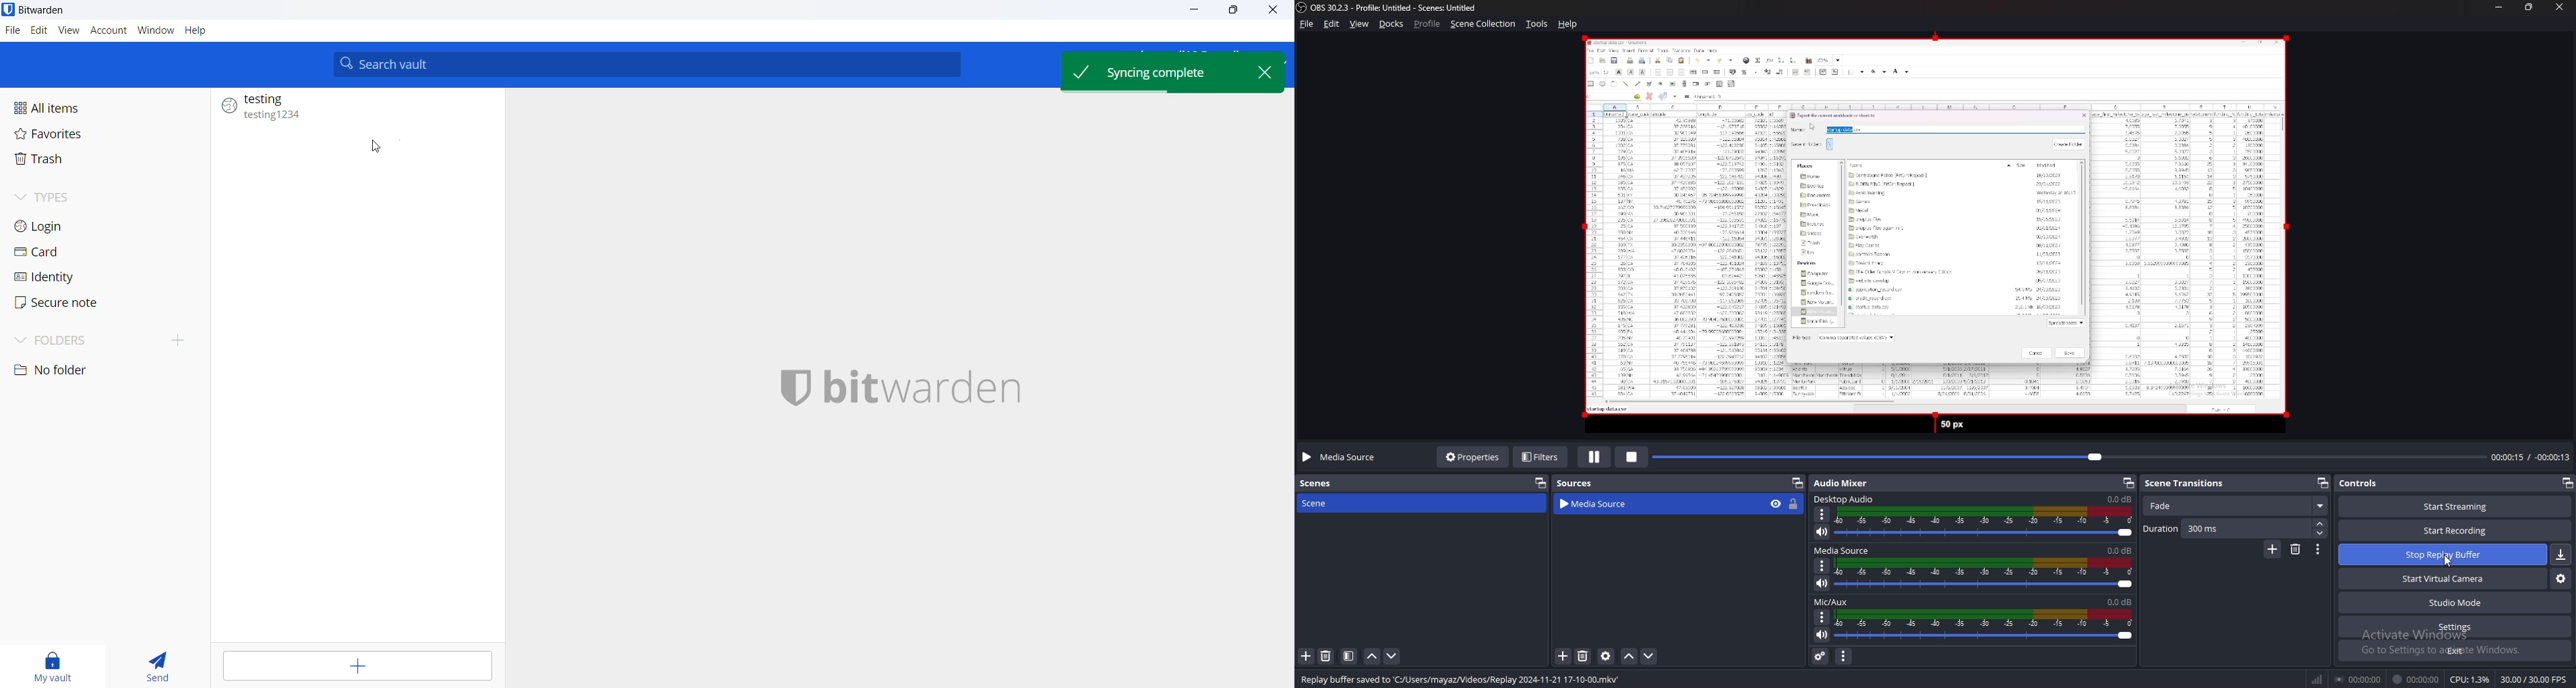 This screenshot has height=700, width=2576. I want to click on 0.0db, so click(2120, 603).